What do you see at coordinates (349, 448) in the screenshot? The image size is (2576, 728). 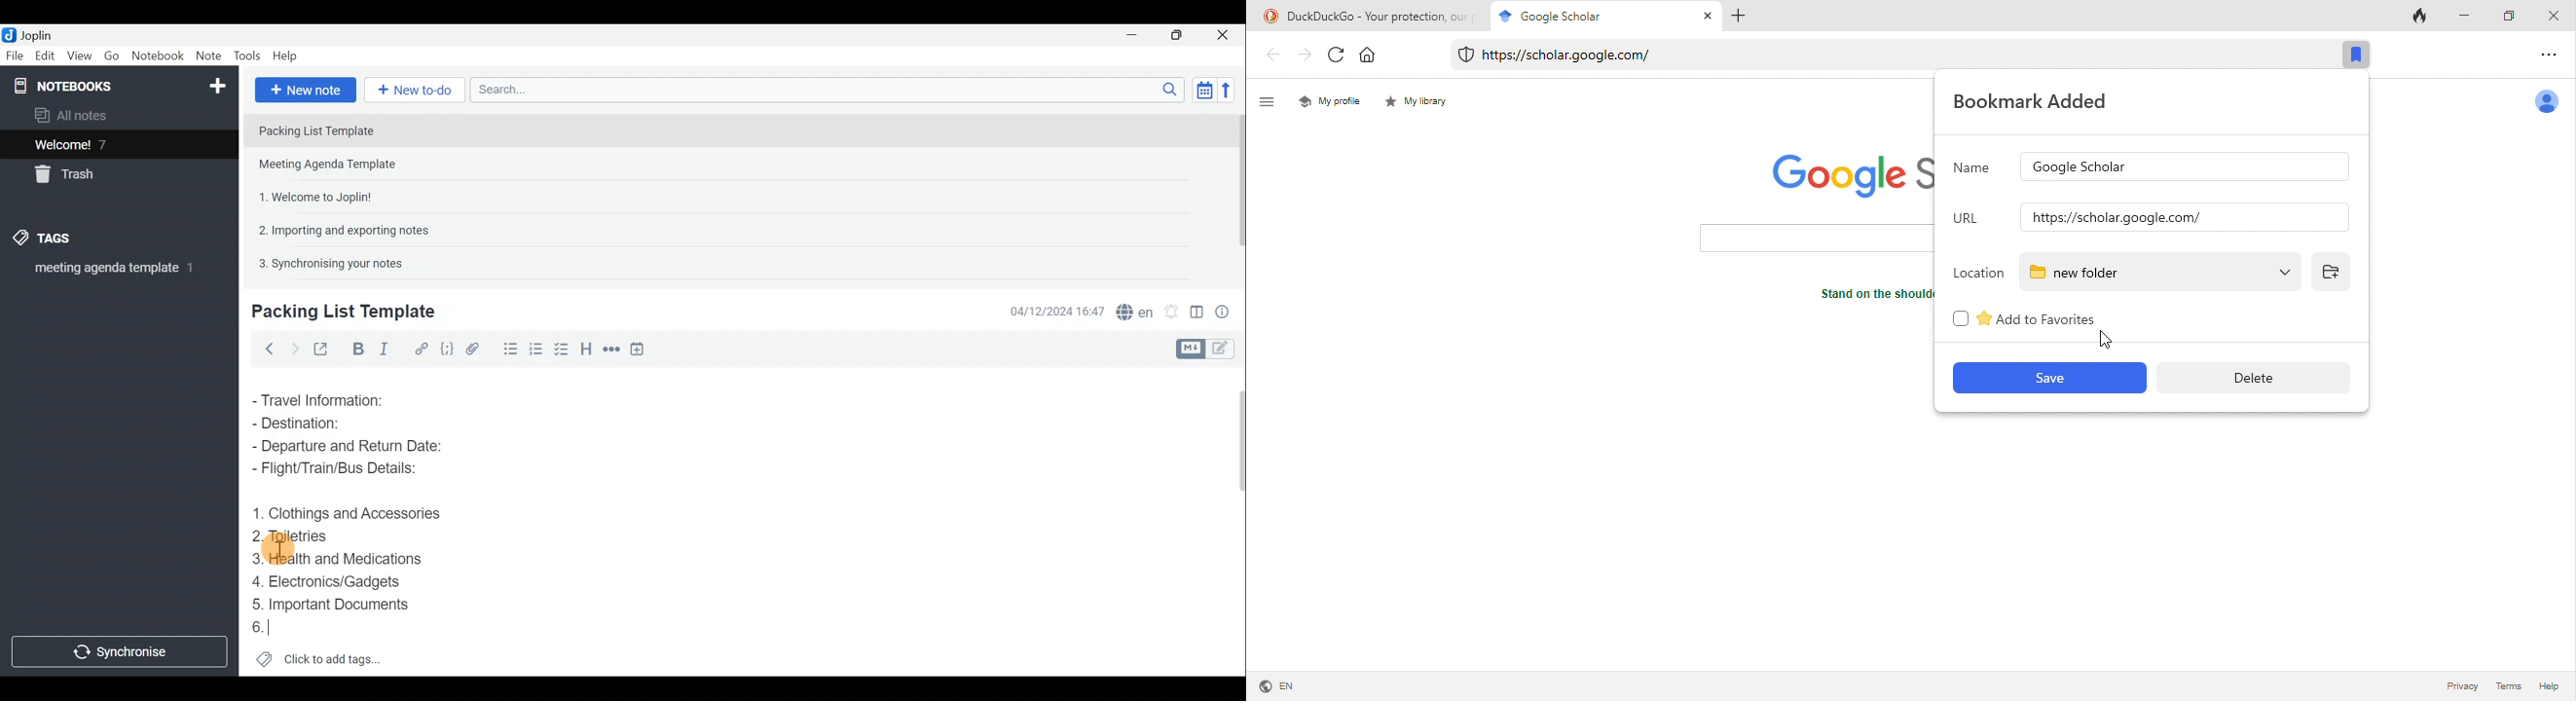 I see `Departure and Return Date:` at bounding box center [349, 448].